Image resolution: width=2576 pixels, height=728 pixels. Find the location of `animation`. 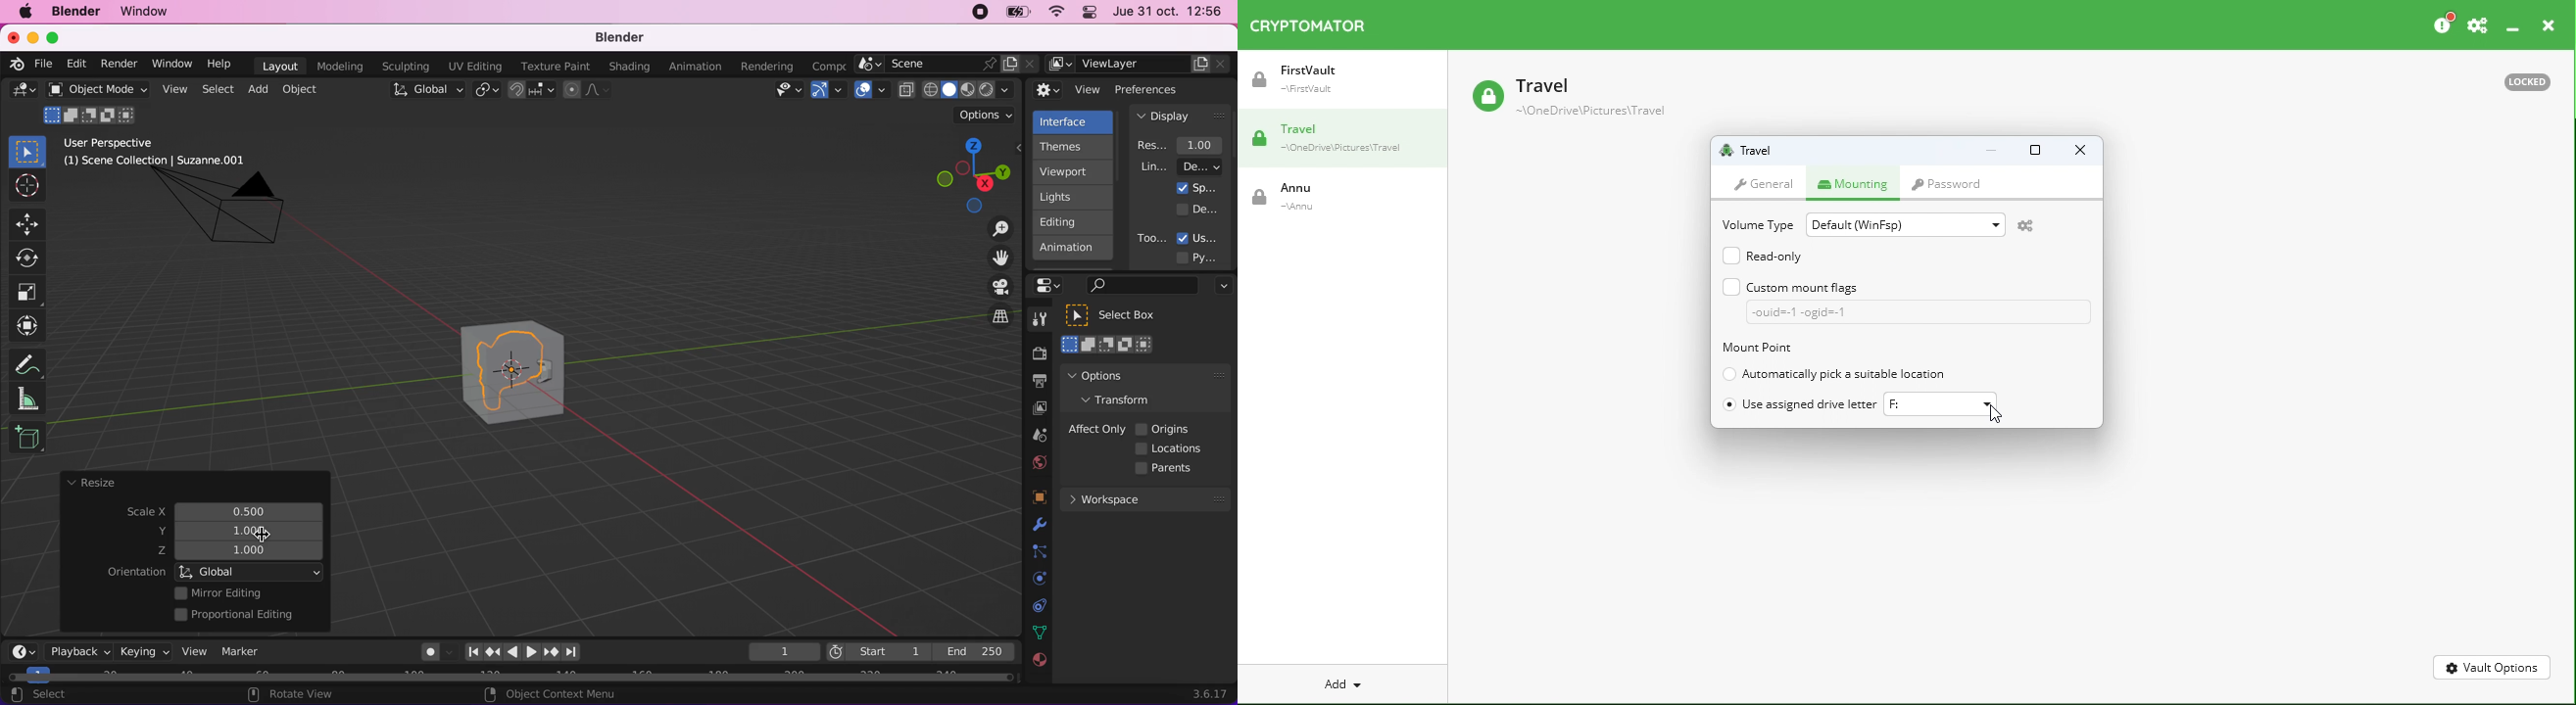

animation is located at coordinates (1074, 251).